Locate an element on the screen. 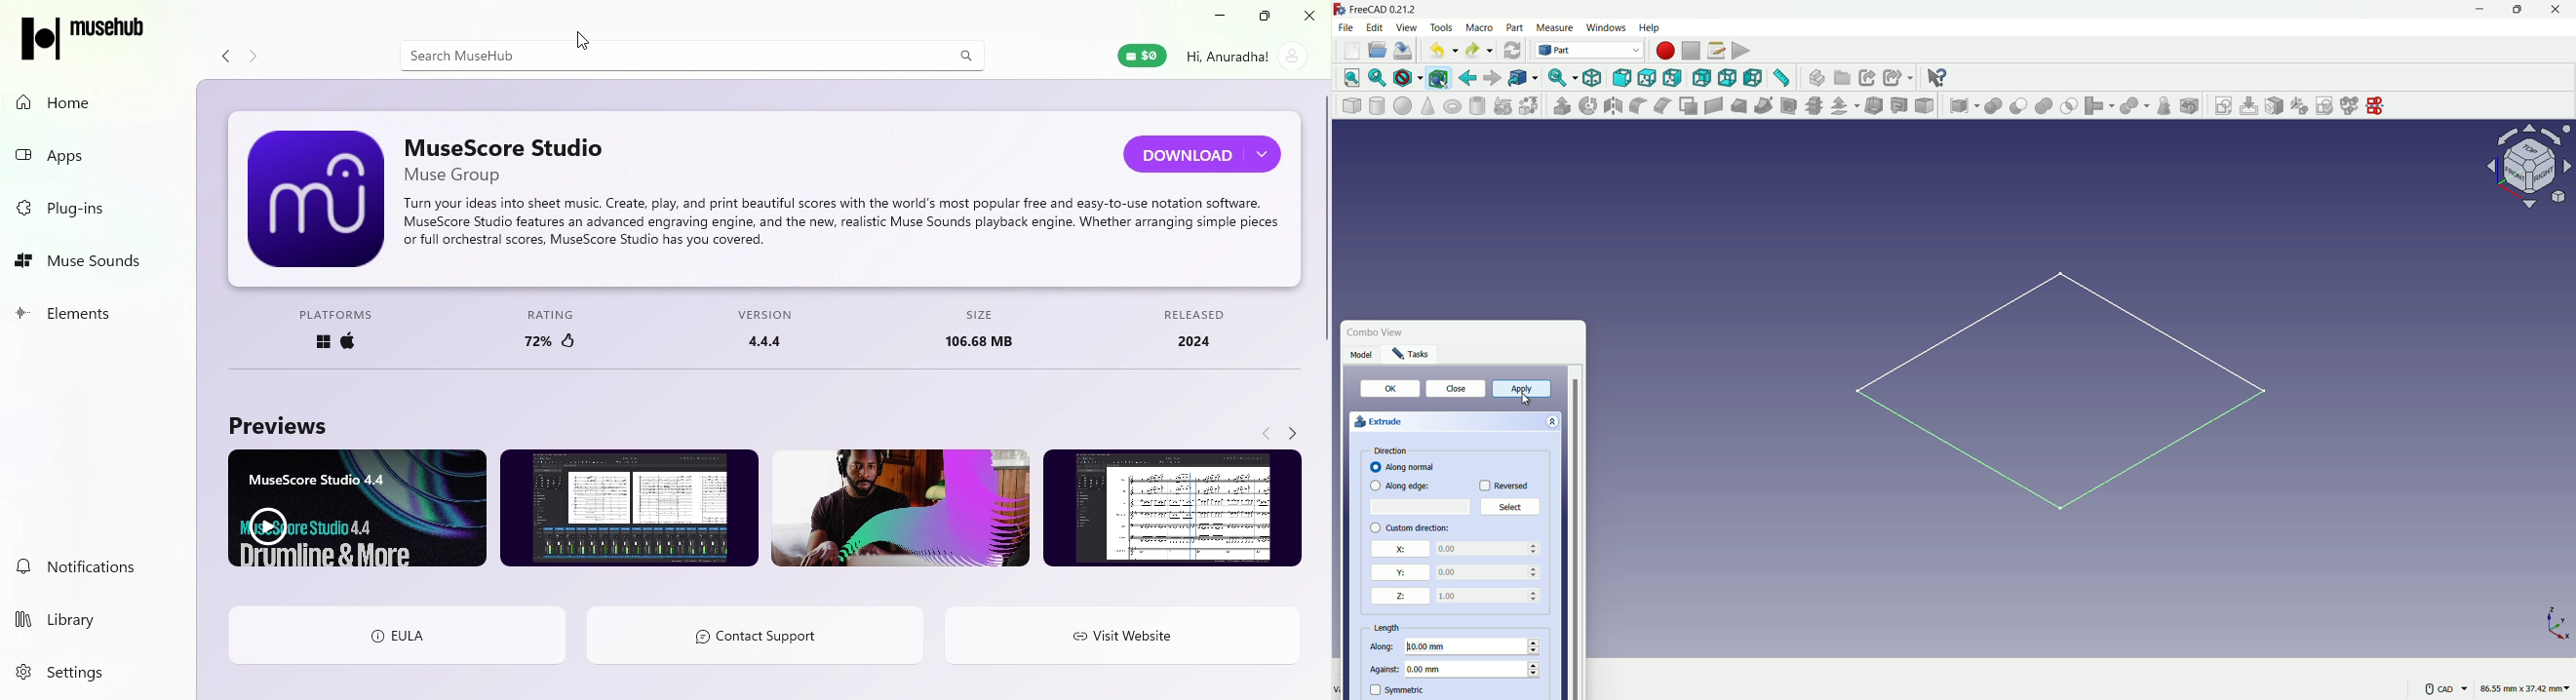 Image resolution: width=2576 pixels, height=700 pixels. right view is located at coordinates (1672, 79).